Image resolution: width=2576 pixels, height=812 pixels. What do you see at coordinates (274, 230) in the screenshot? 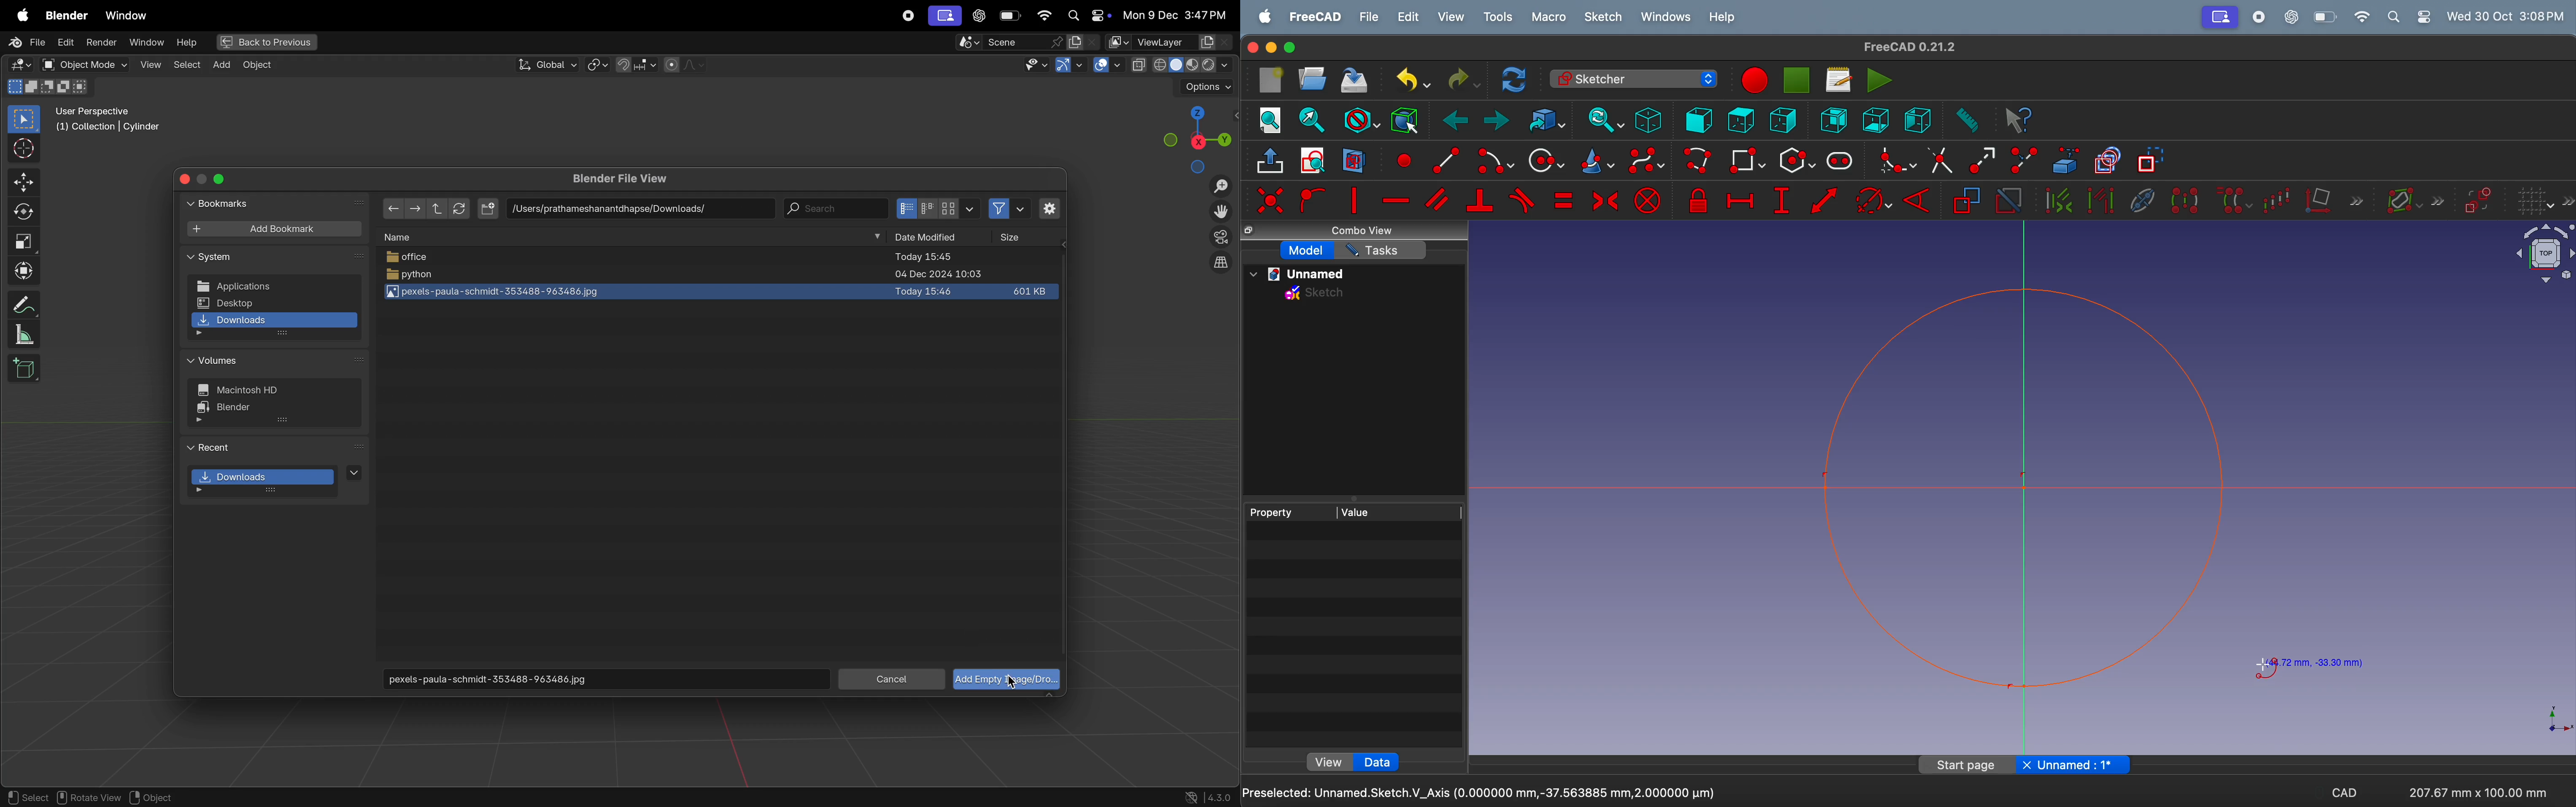
I see `add book mark` at bounding box center [274, 230].